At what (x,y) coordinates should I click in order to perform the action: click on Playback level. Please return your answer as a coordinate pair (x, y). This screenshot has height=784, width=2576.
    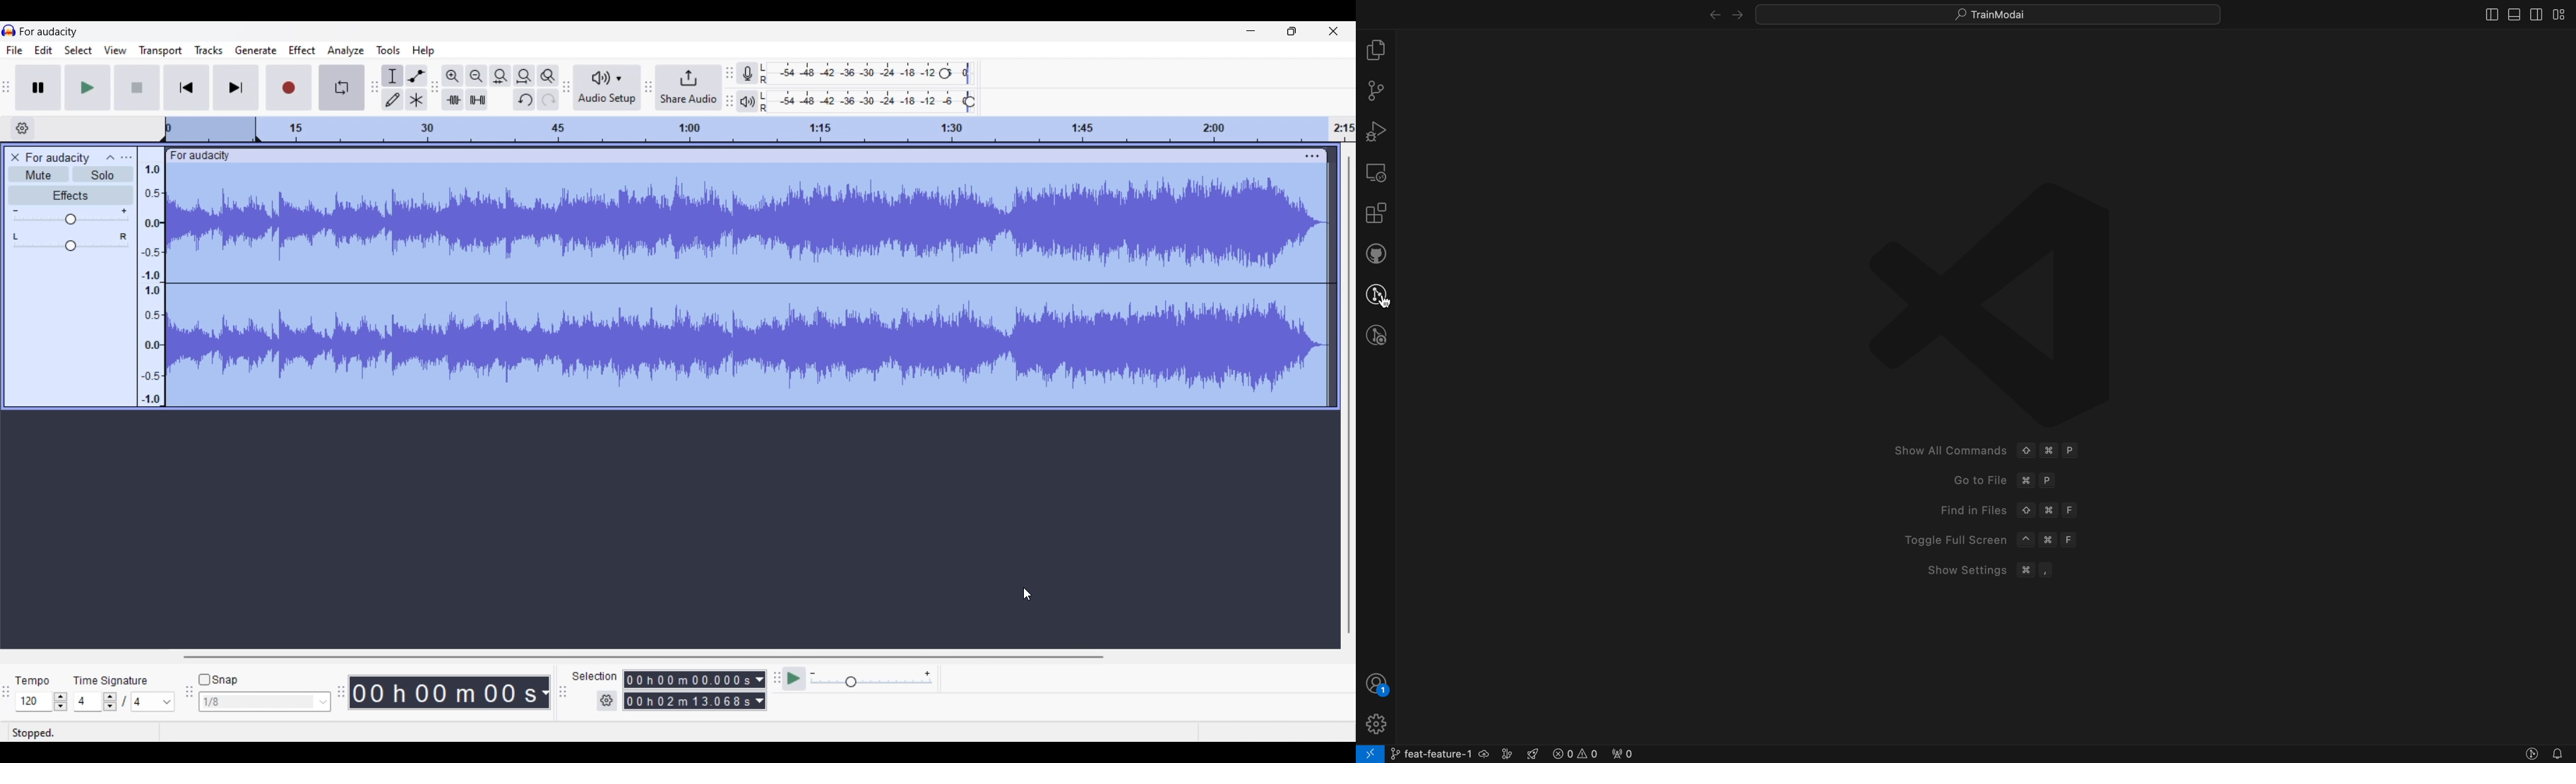
    Looking at the image, I should click on (865, 102).